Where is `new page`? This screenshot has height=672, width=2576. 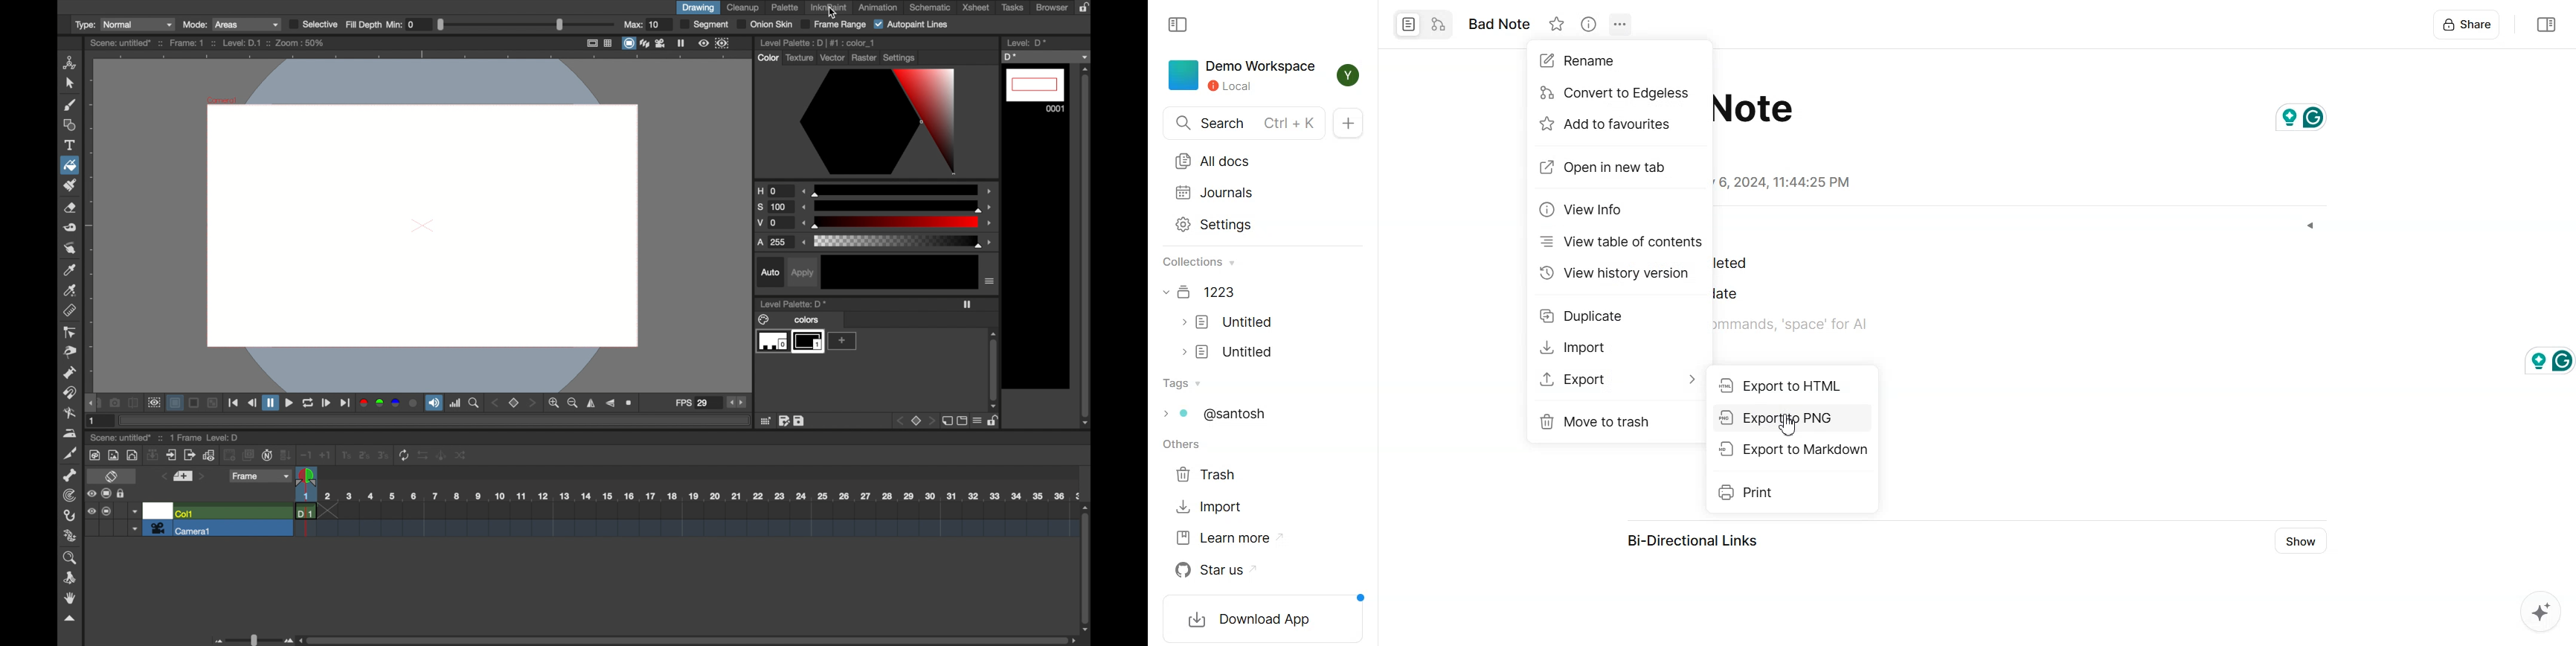
new page is located at coordinates (946, 421).